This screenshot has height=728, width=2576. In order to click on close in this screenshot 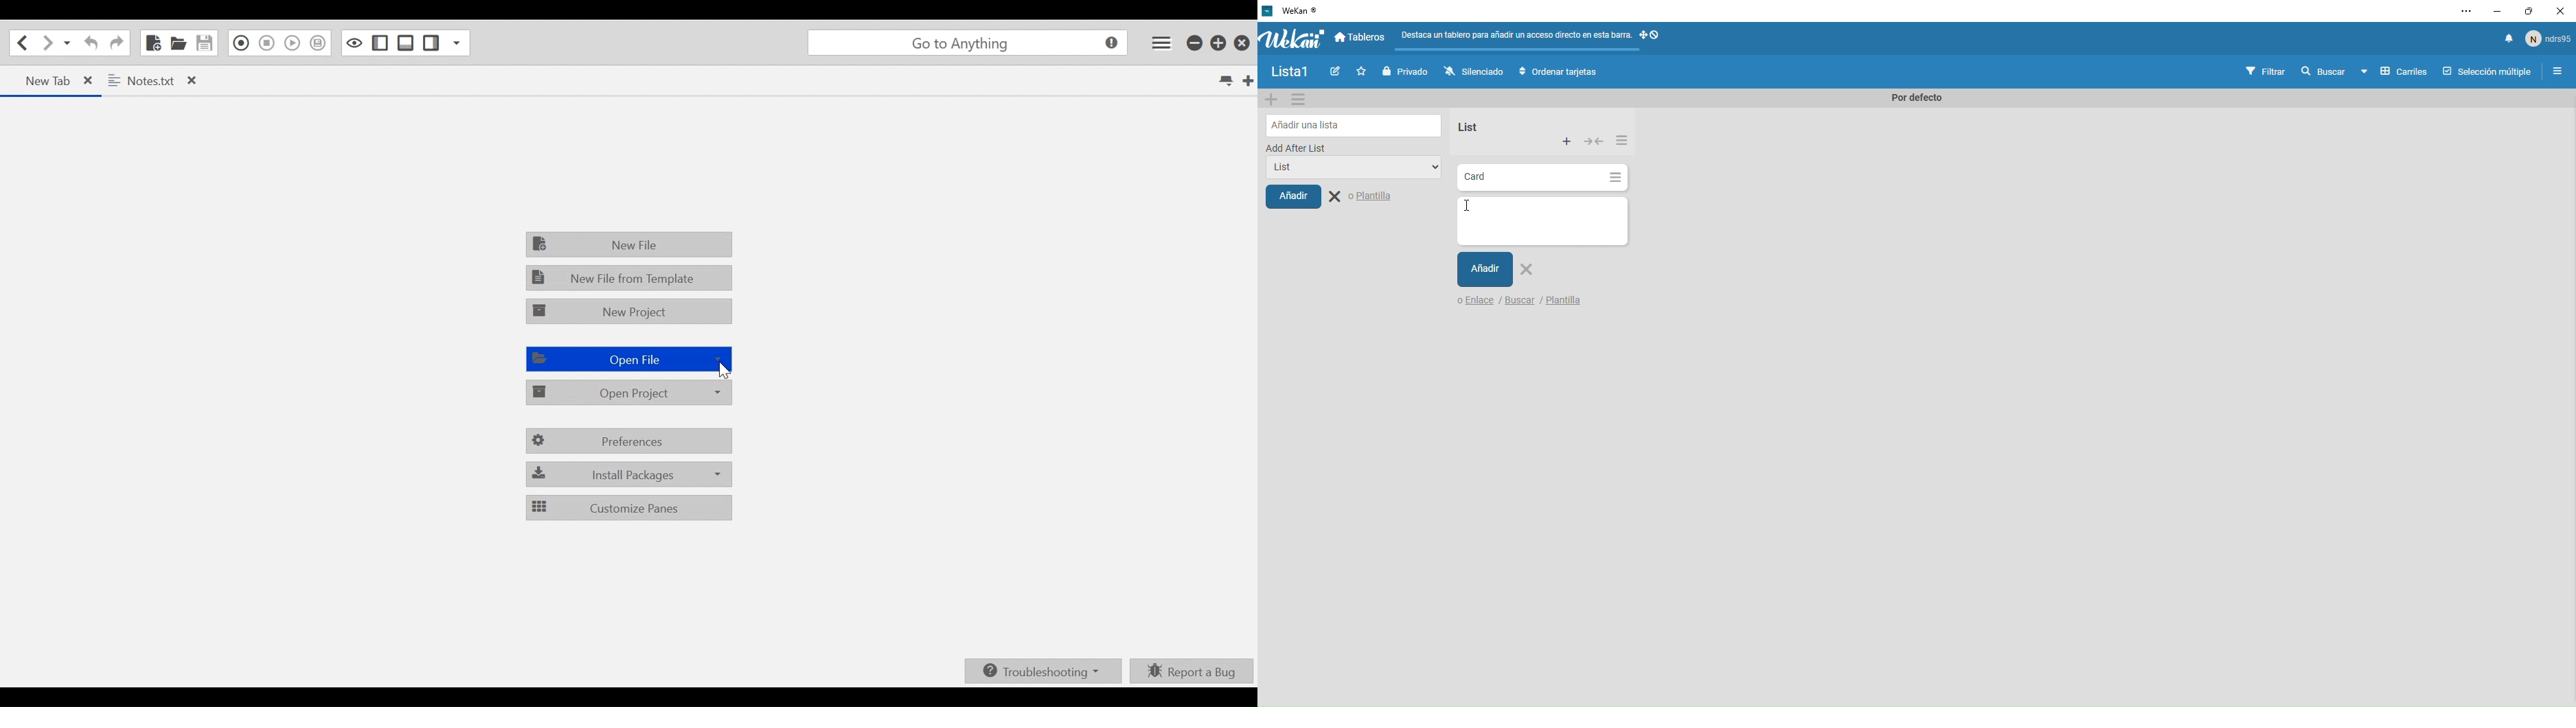, I will do `click(2558, 12)`.